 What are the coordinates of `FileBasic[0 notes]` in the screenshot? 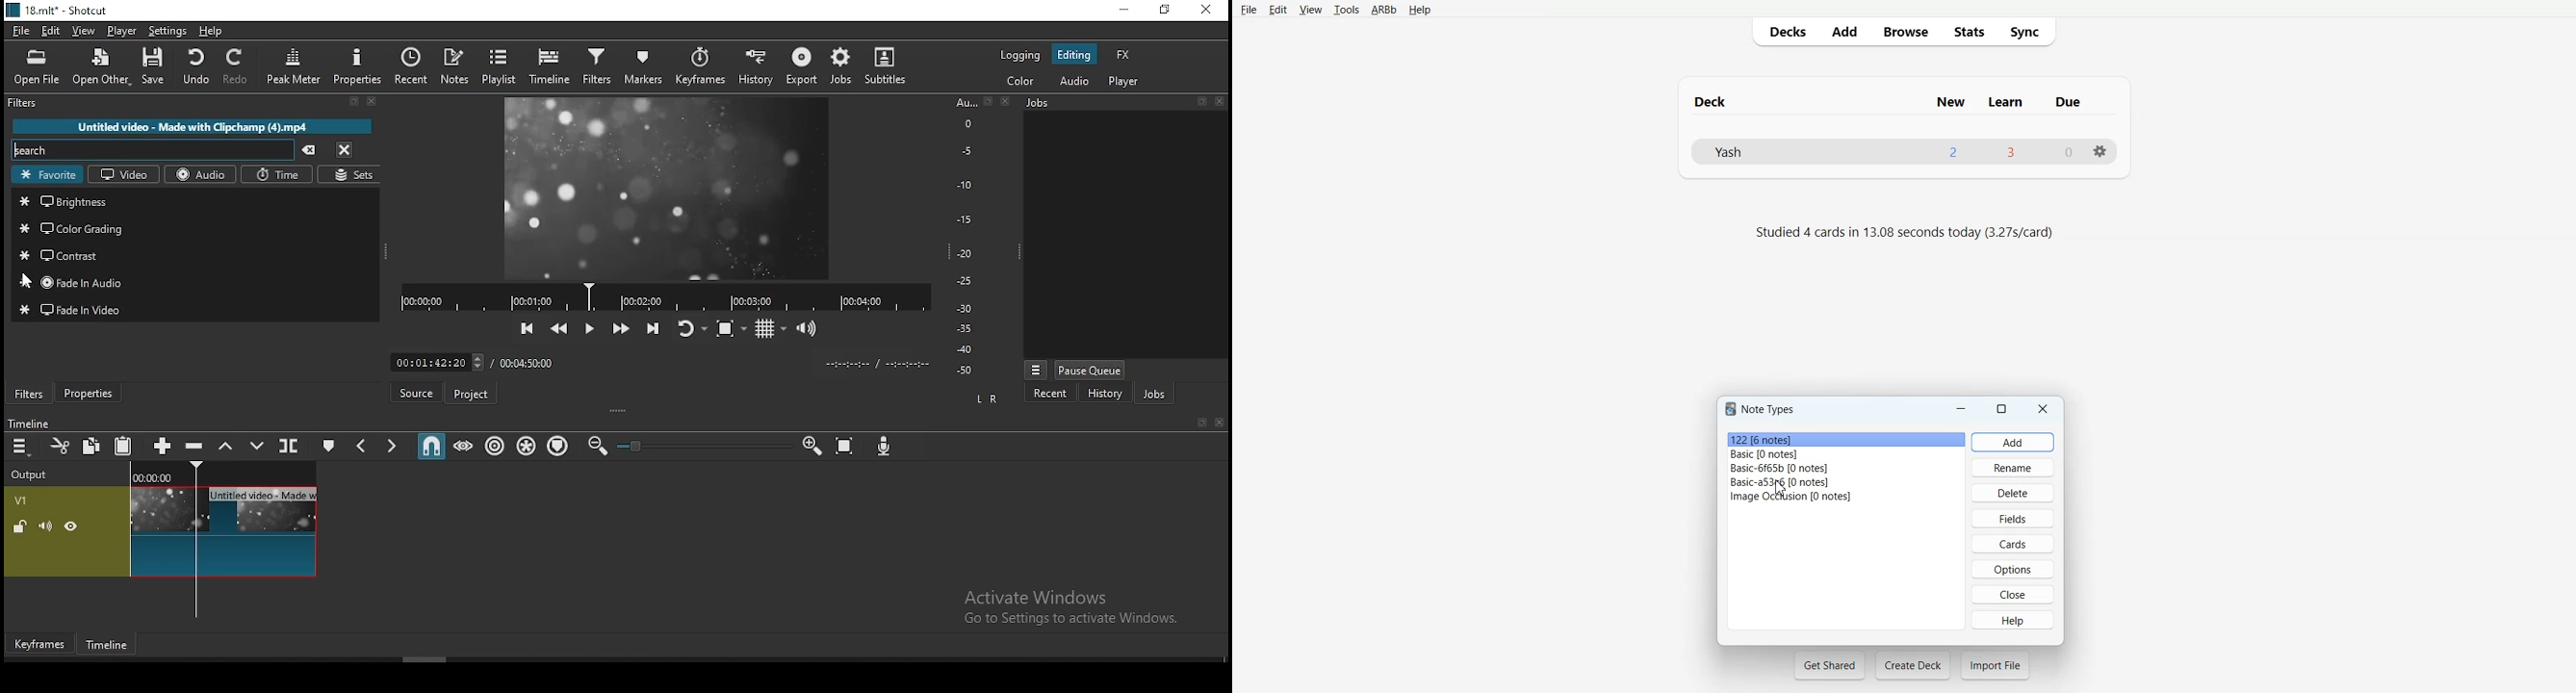 It's located at (1846, 454).